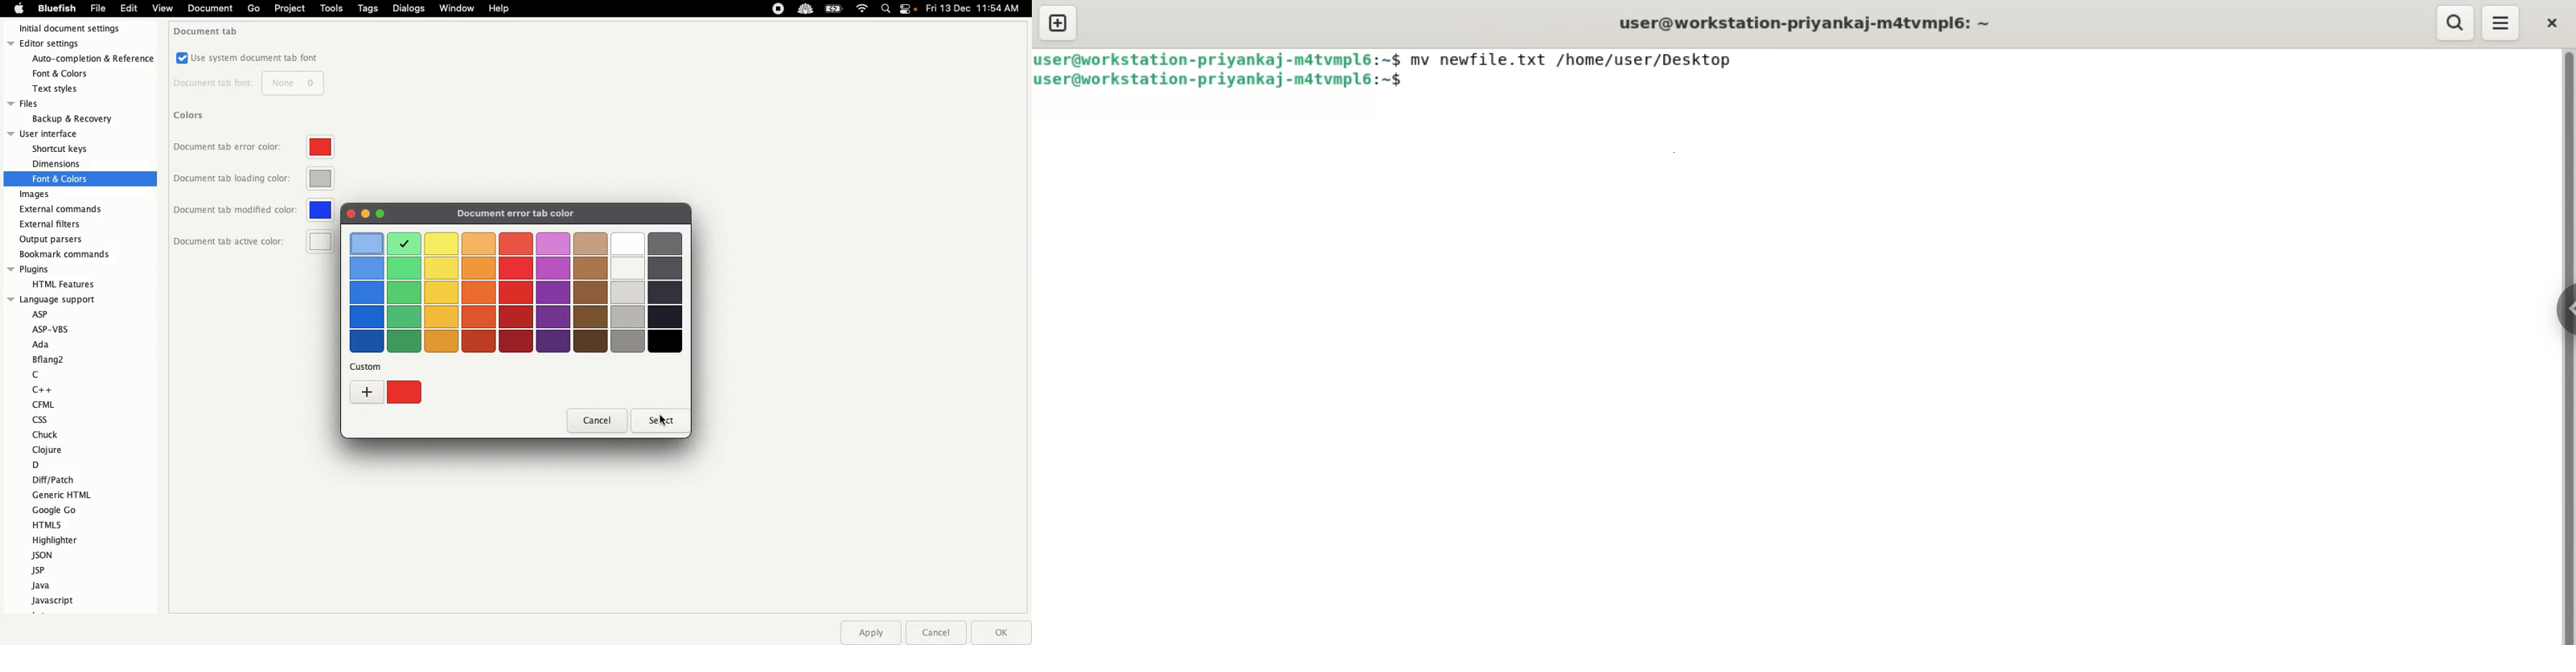 The image size is (2576, 672). I want to click on Maximize, so click(380, 213).